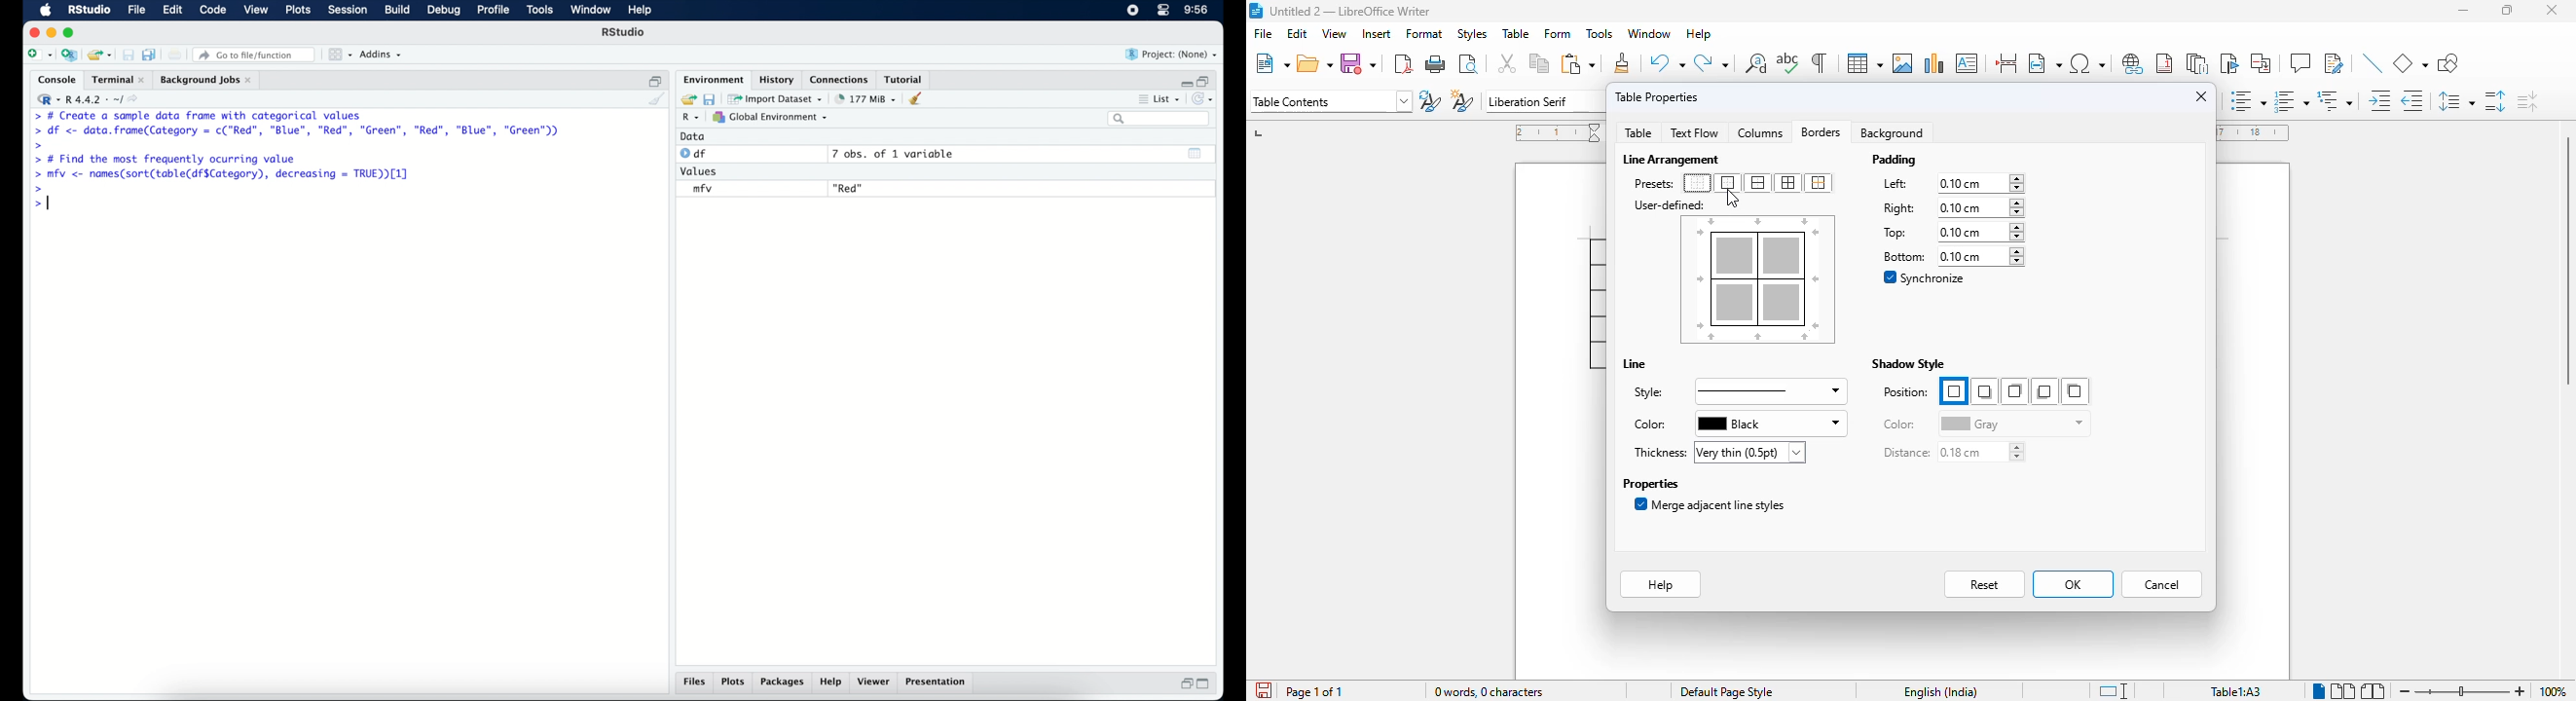 This screenshot has width=2576, height=728. What do you see at coordinates (38, 54) in the screenshot?
I see `new file` at bounding box center [38, 54].